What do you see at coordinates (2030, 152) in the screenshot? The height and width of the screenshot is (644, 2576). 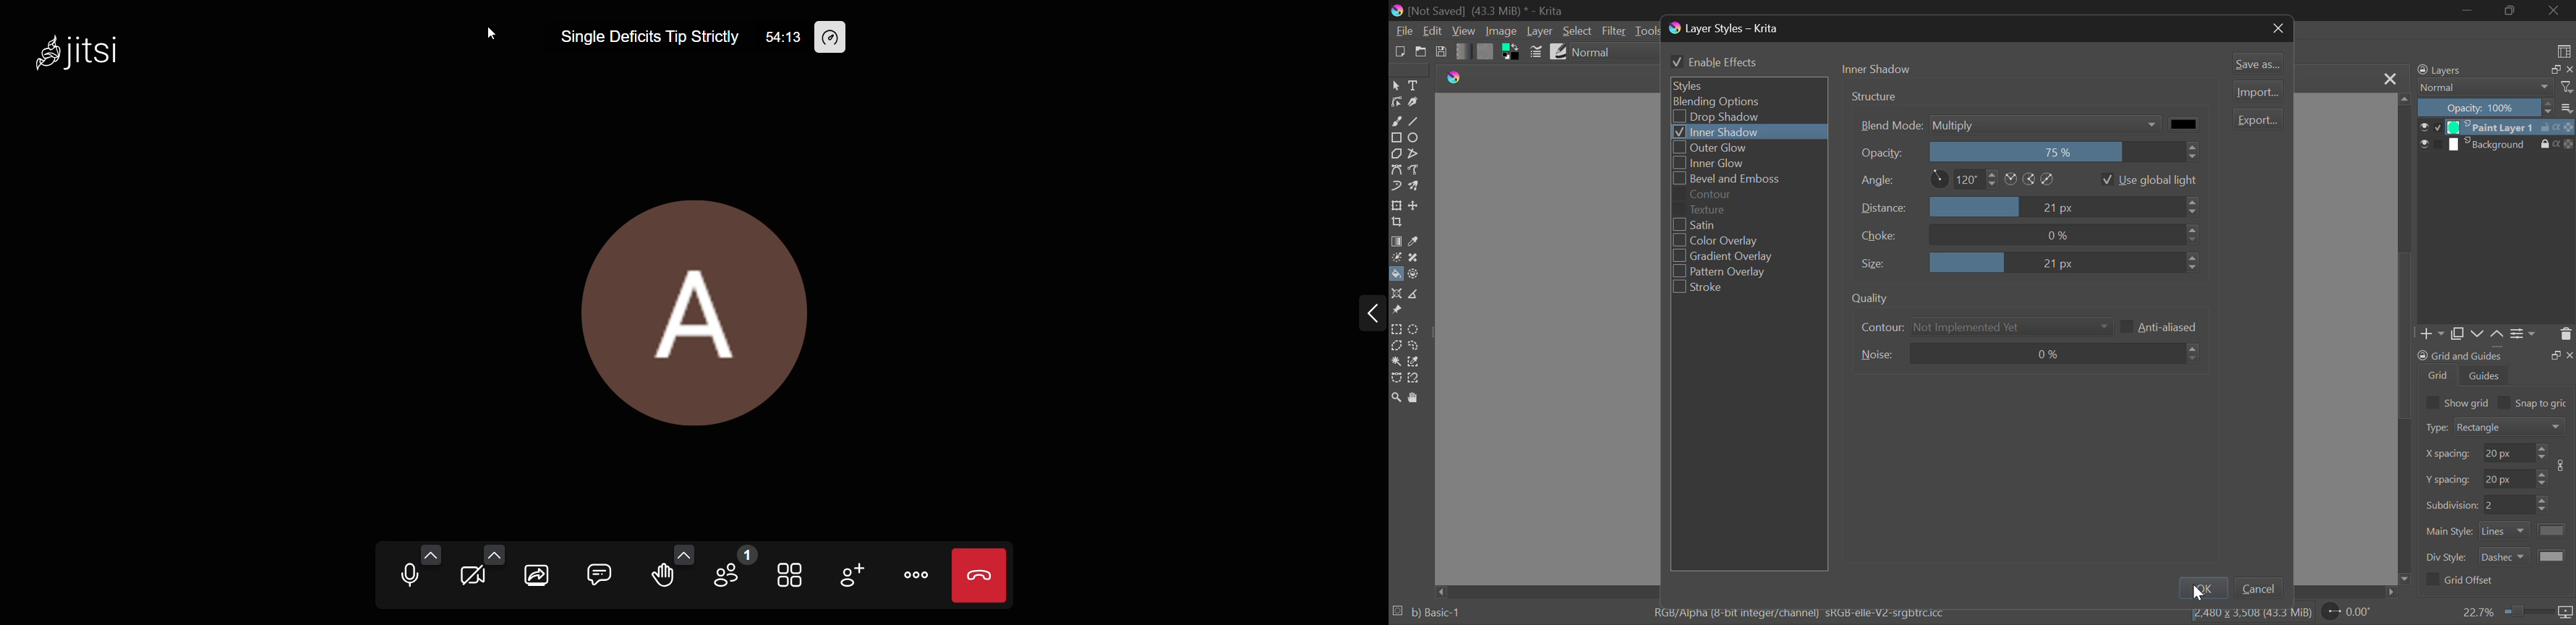 I see `Opacity` at bounding box center [2030, 152].